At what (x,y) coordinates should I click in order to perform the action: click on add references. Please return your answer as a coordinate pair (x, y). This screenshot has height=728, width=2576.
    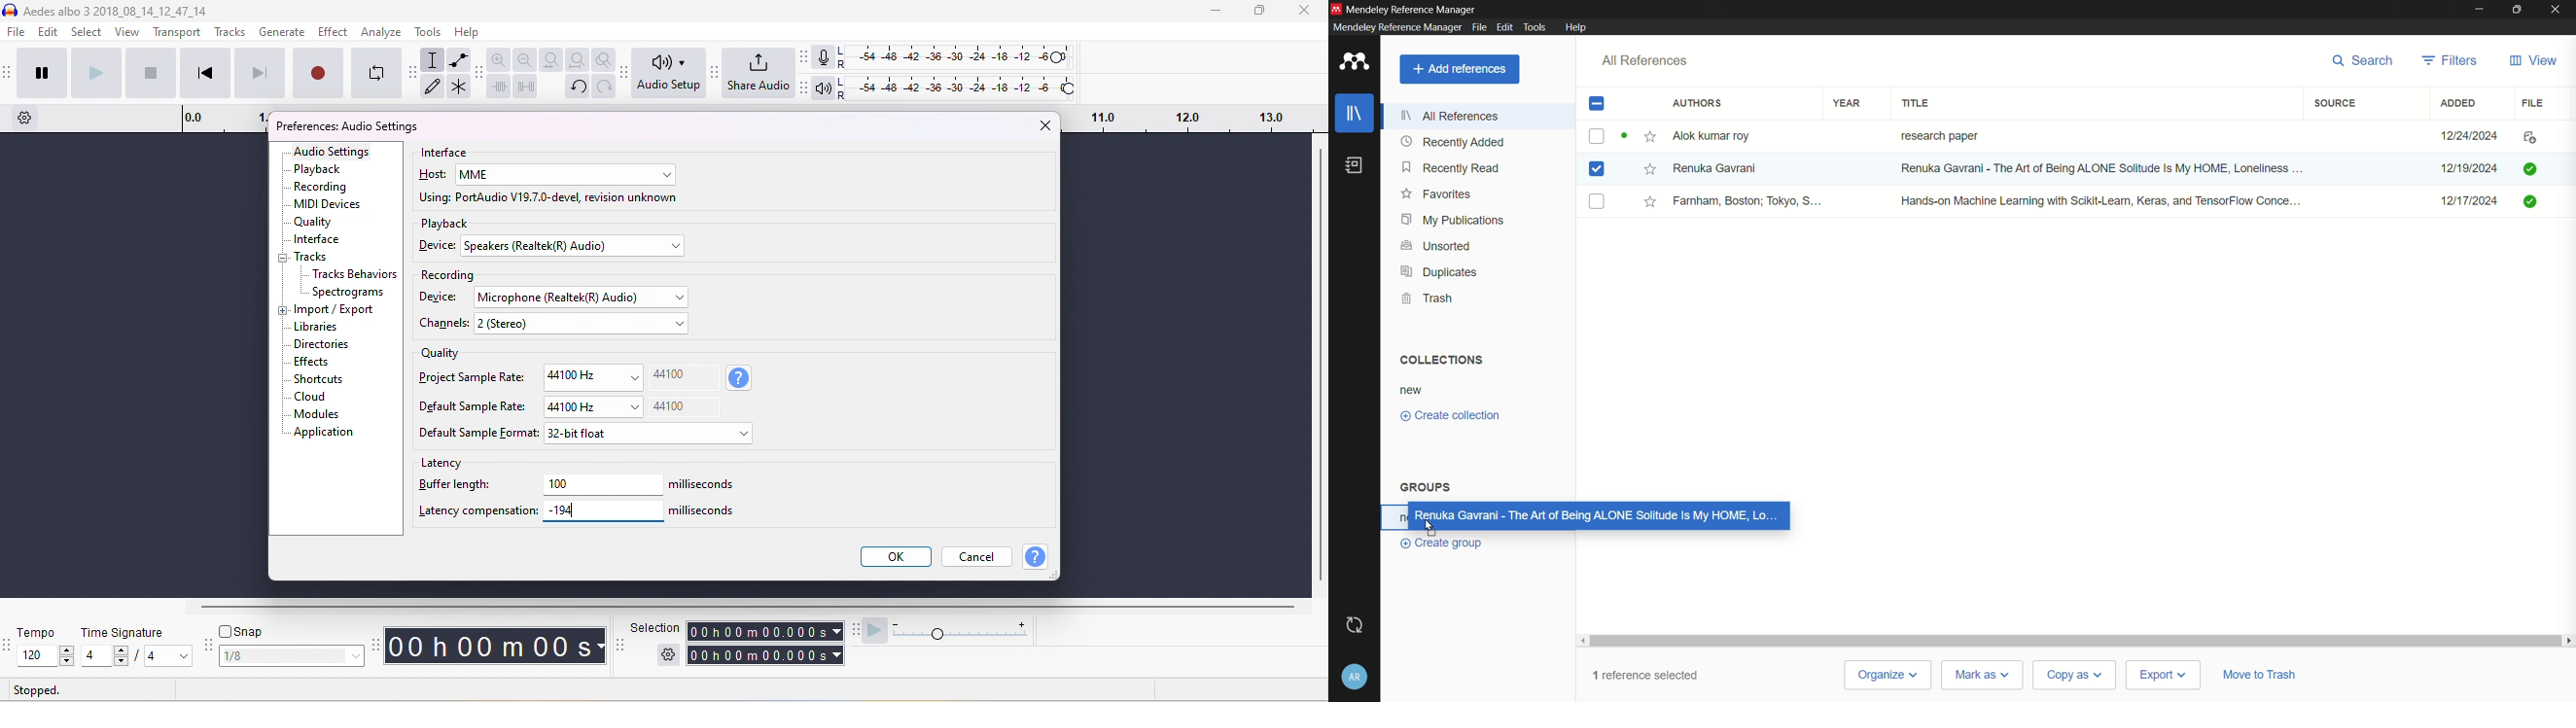
    Looking at the image, I should click on (1460, 69).